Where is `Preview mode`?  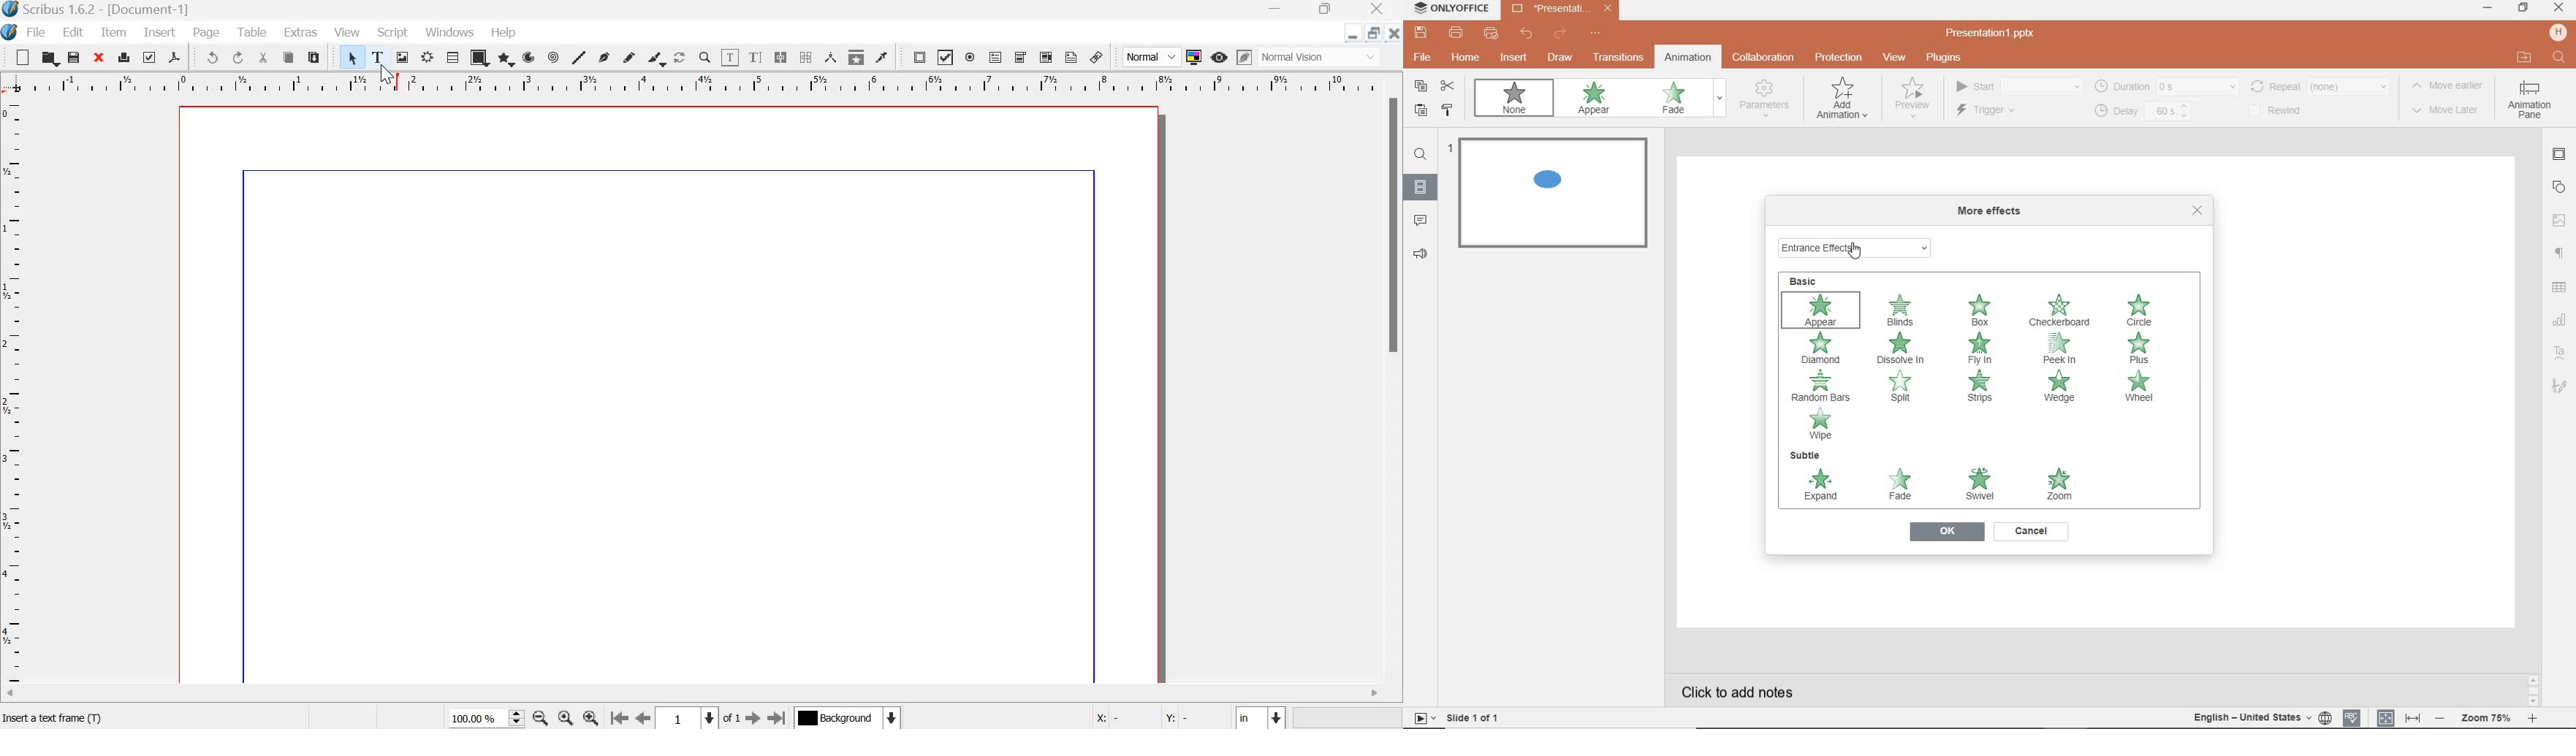
Preview mode is located at coordinates (1219, 58).